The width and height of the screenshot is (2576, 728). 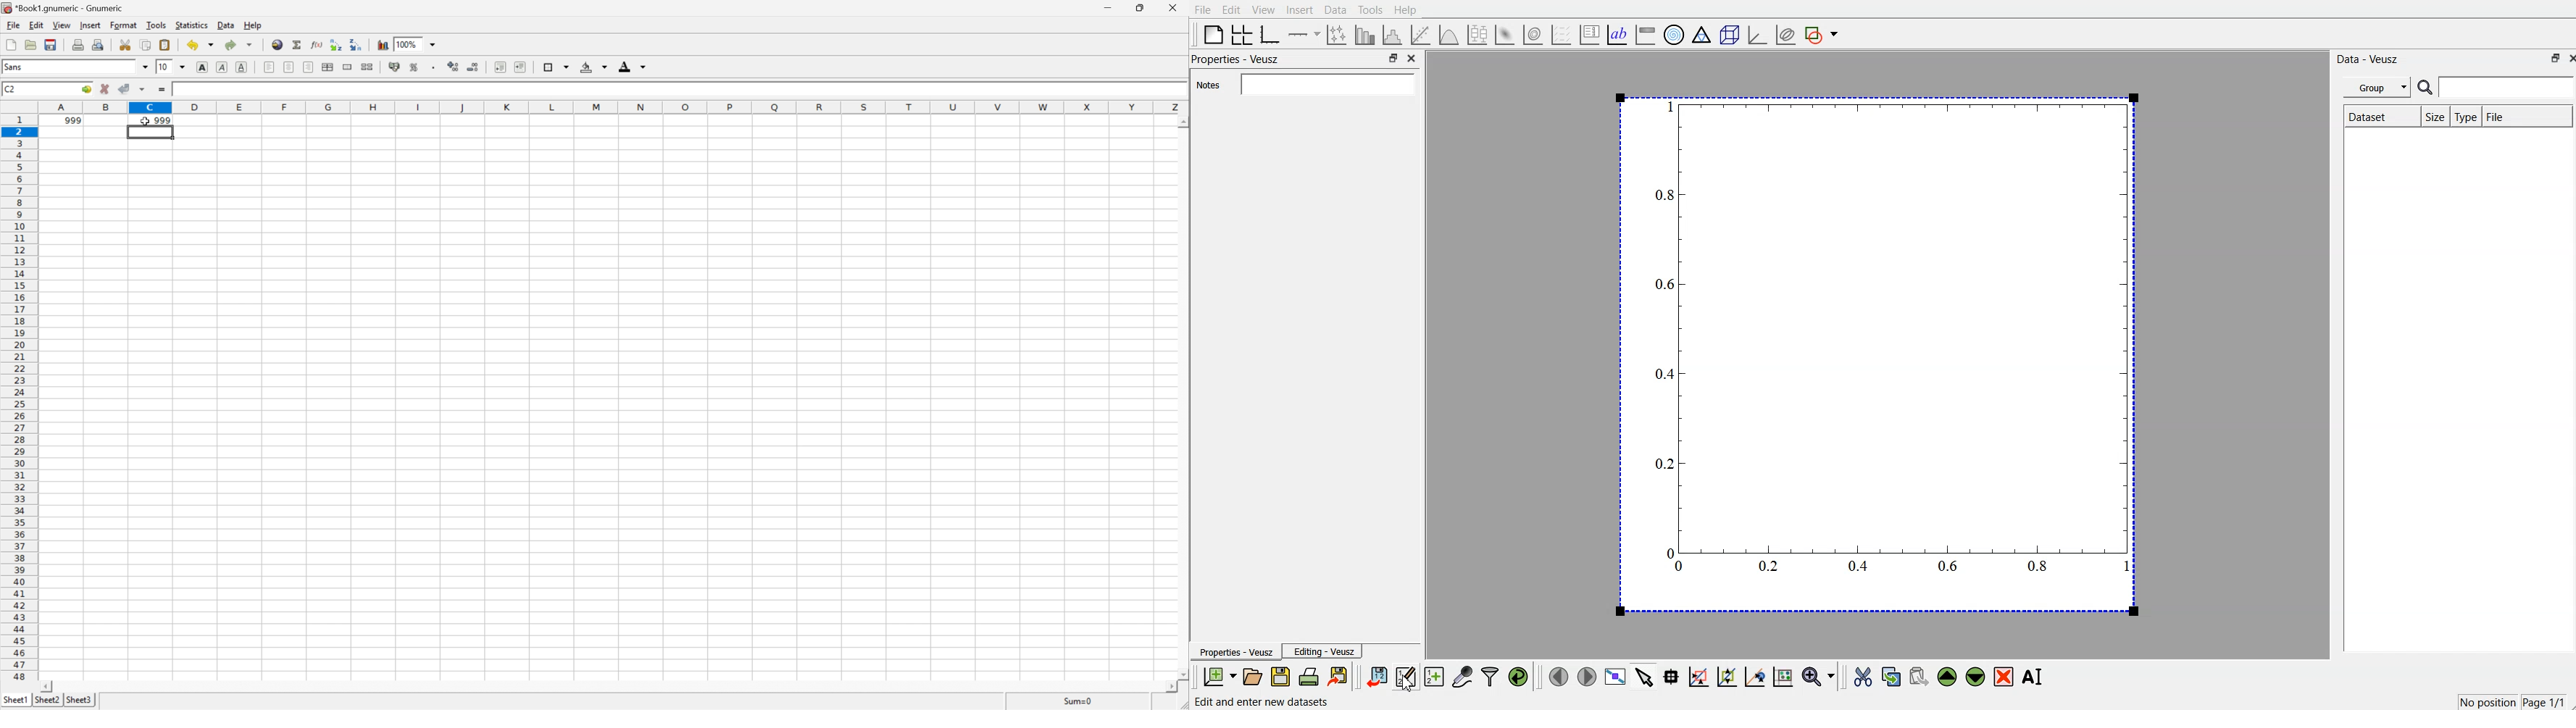 I want to click on Page 1/1 , so click(x=2543, y=701).